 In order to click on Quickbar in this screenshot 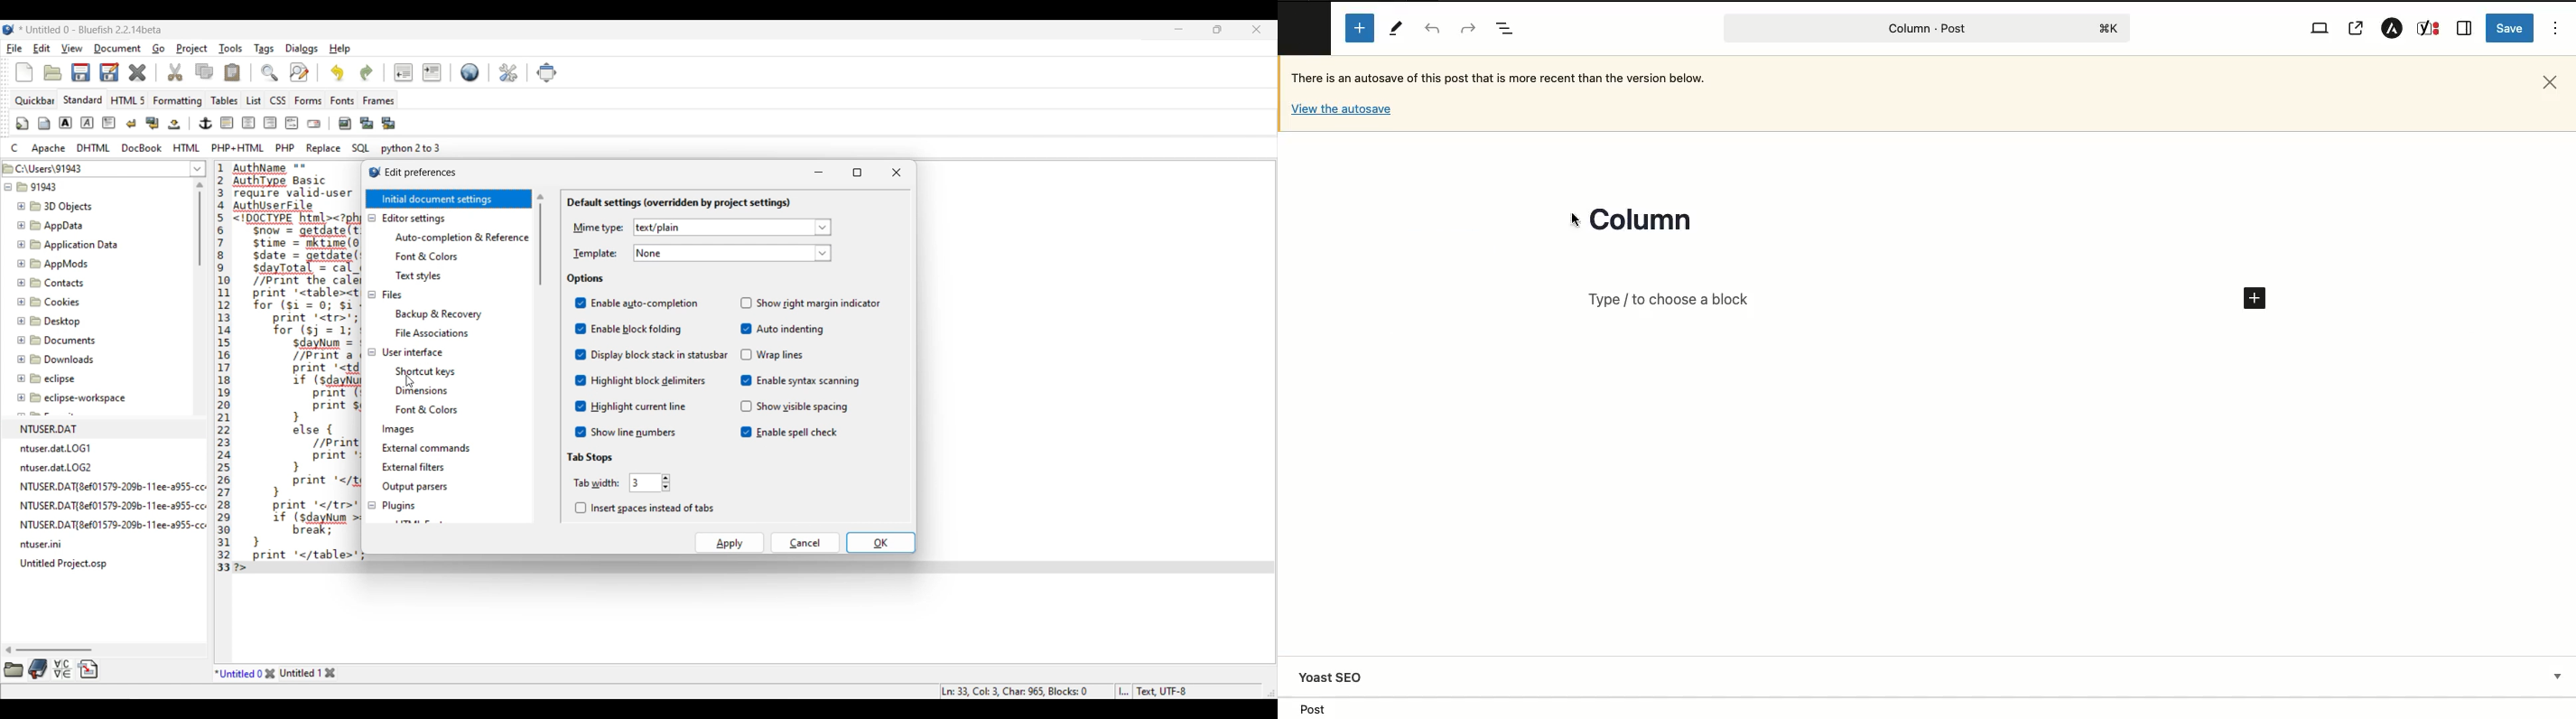, I will do `click(35, 101)`.